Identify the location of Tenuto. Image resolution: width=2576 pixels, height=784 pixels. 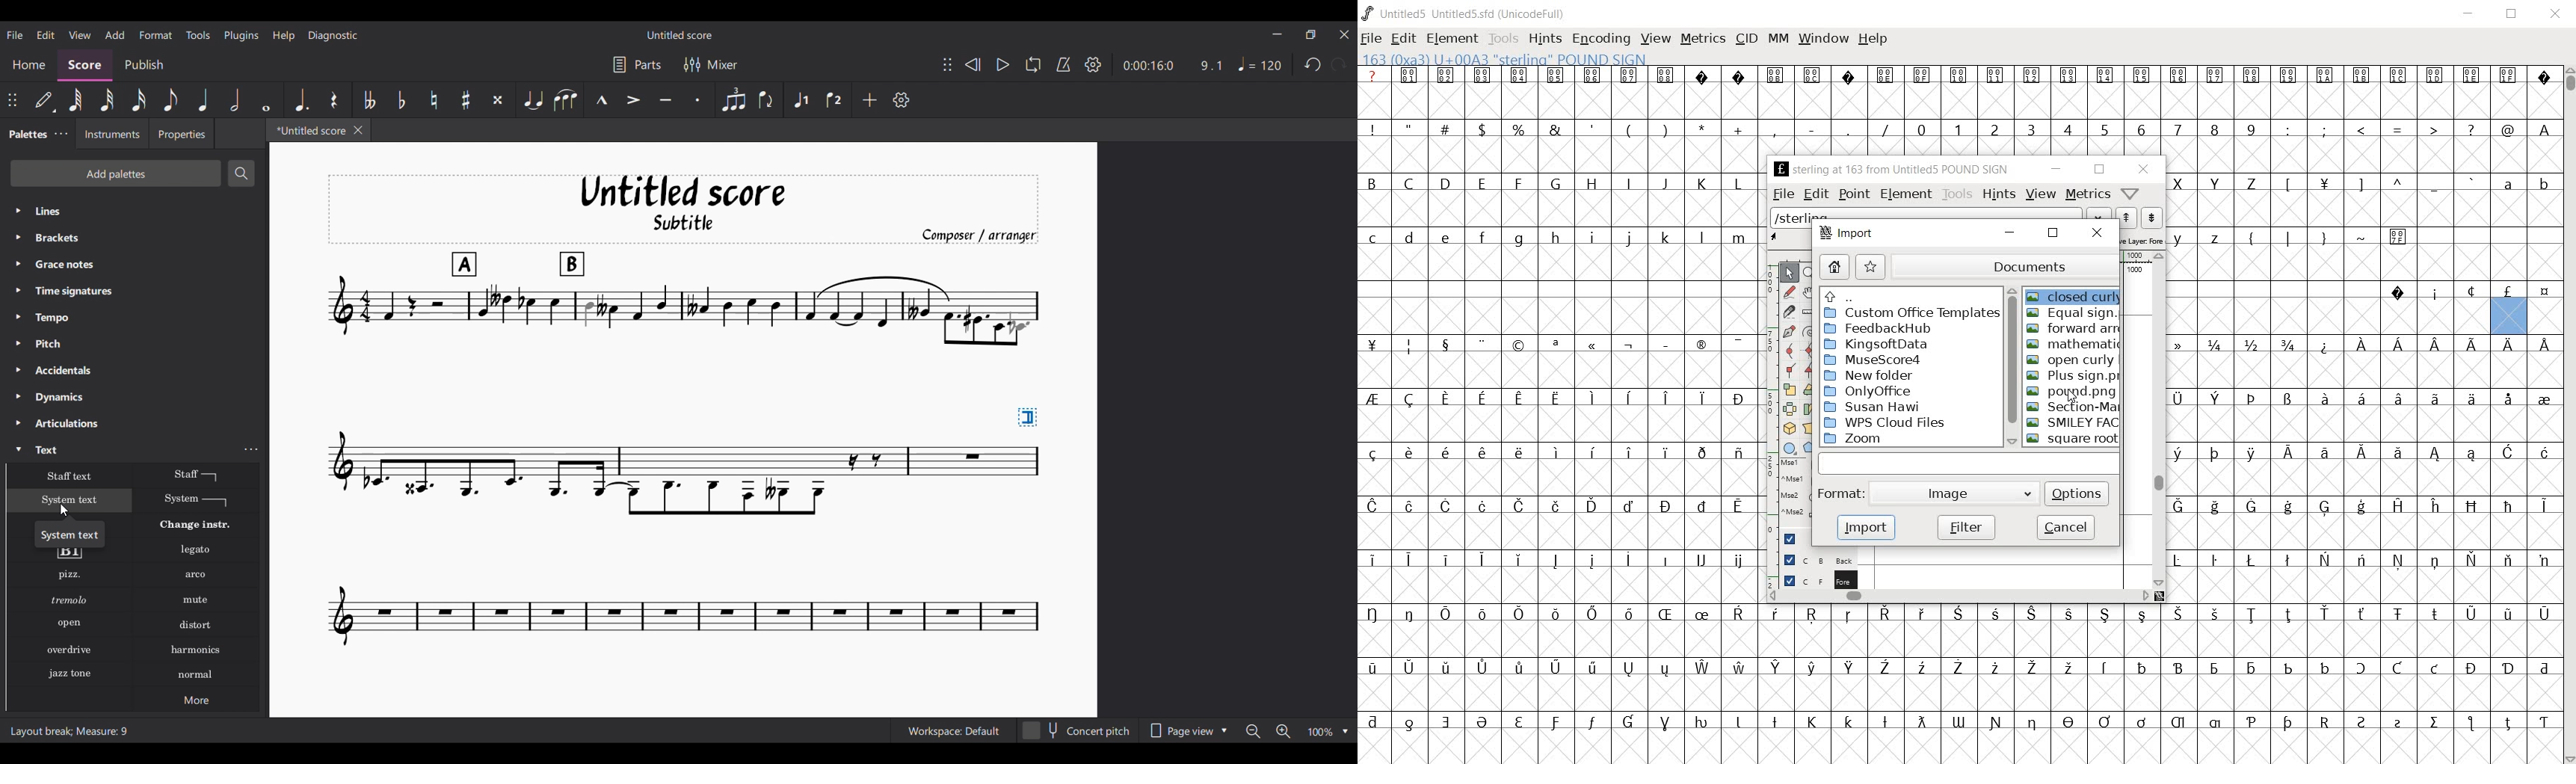
(666, 100).